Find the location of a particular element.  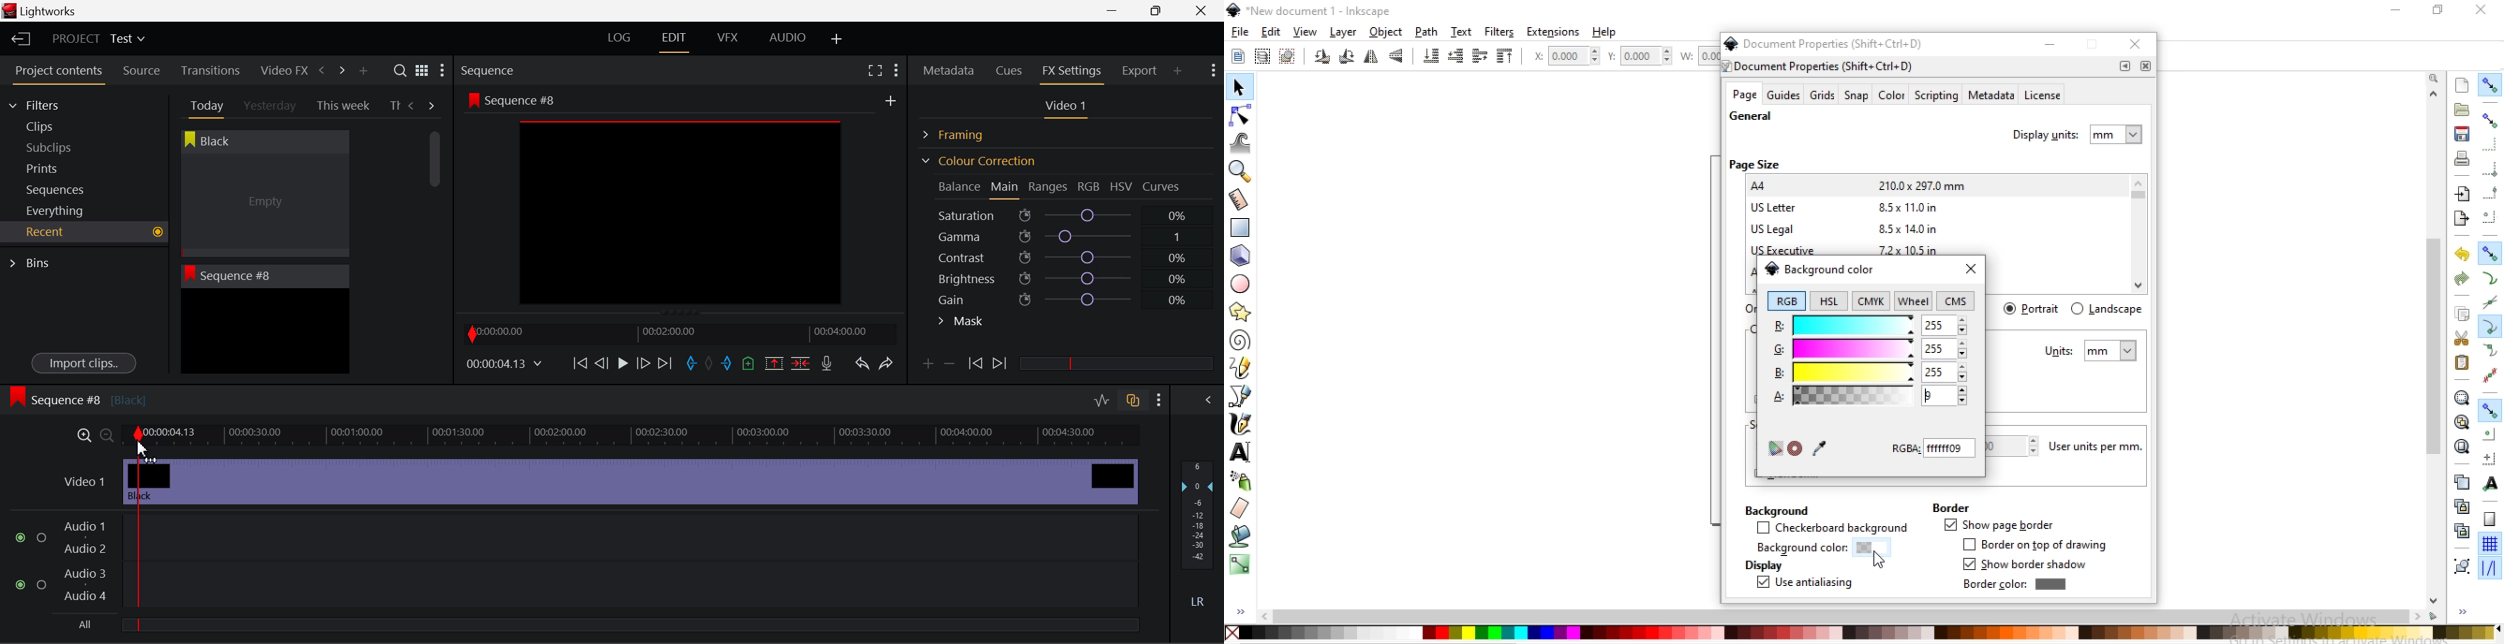

Close is located at coordinates (1204, 11).